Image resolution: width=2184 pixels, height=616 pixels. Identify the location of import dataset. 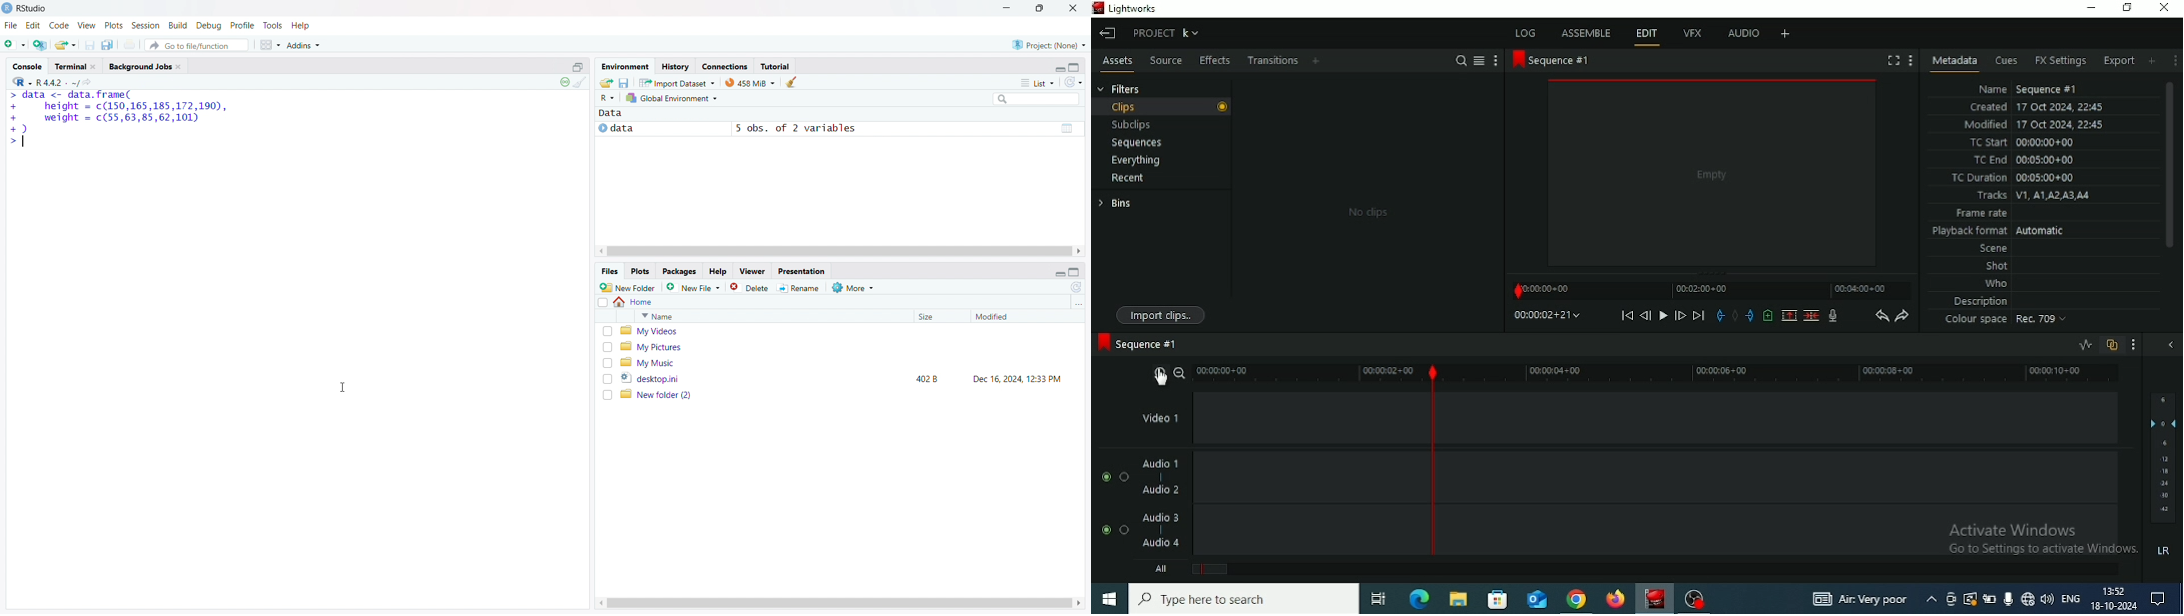
(678, 82).